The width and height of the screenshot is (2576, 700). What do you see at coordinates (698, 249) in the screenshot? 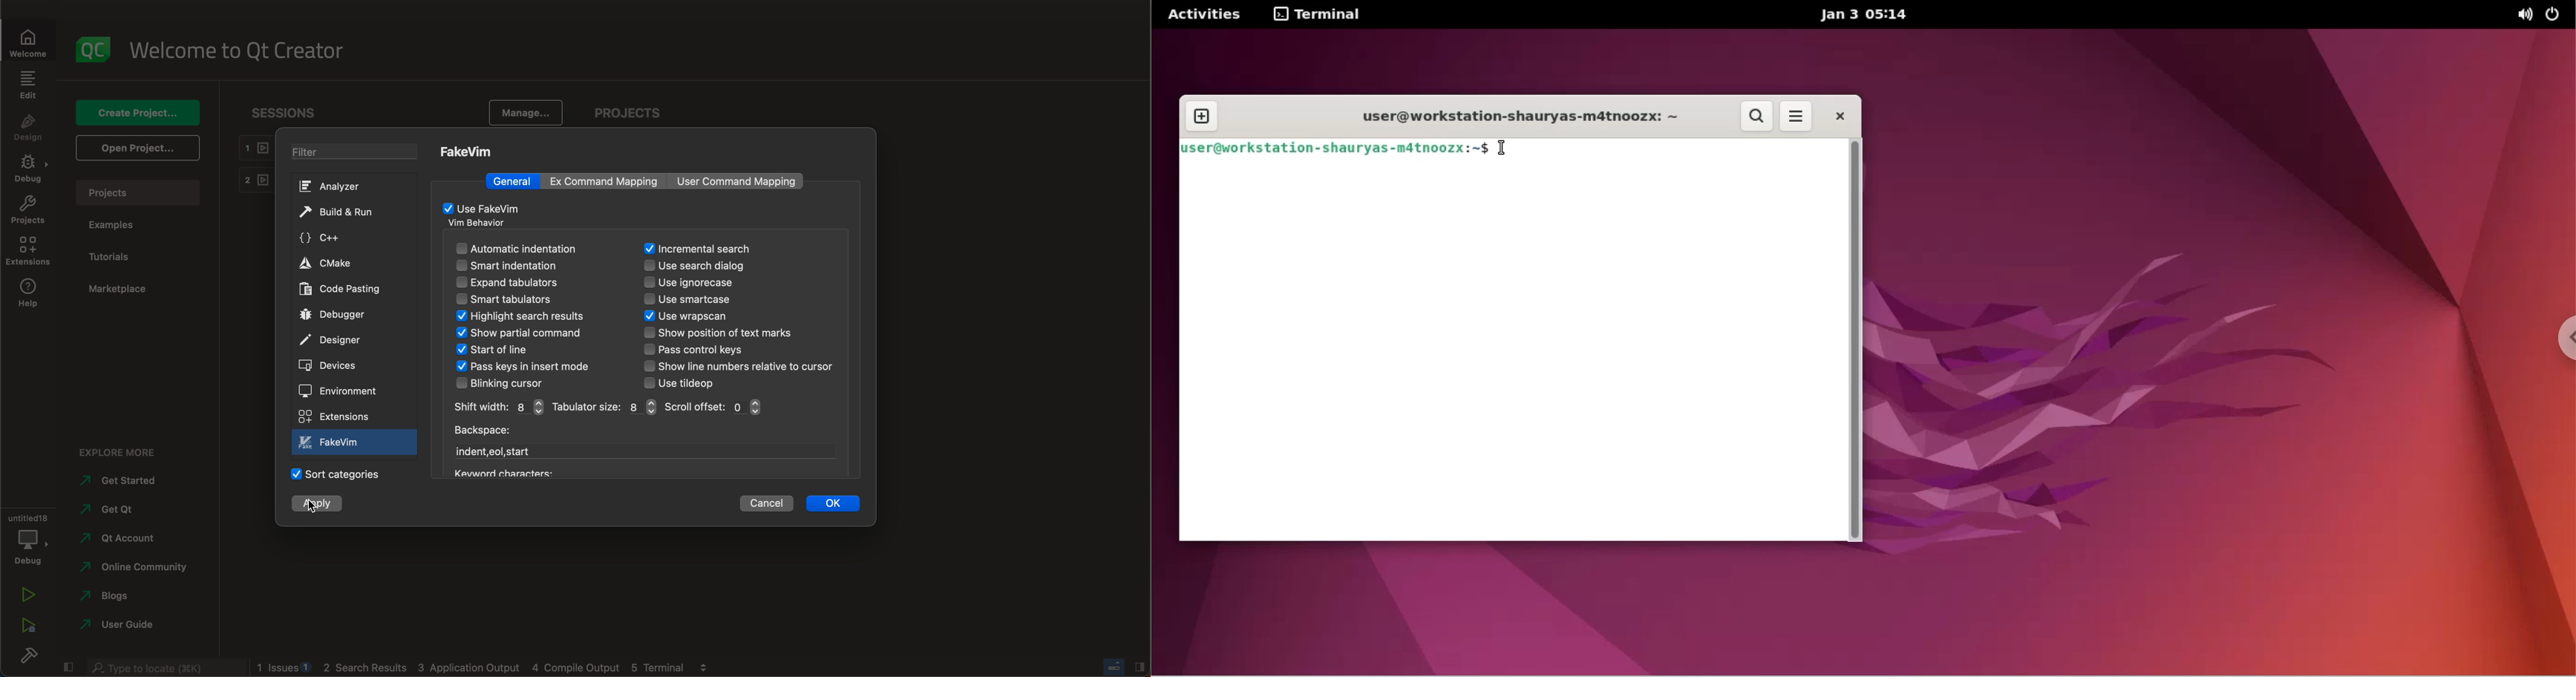
I see `search` at bounding box center [698, 249].